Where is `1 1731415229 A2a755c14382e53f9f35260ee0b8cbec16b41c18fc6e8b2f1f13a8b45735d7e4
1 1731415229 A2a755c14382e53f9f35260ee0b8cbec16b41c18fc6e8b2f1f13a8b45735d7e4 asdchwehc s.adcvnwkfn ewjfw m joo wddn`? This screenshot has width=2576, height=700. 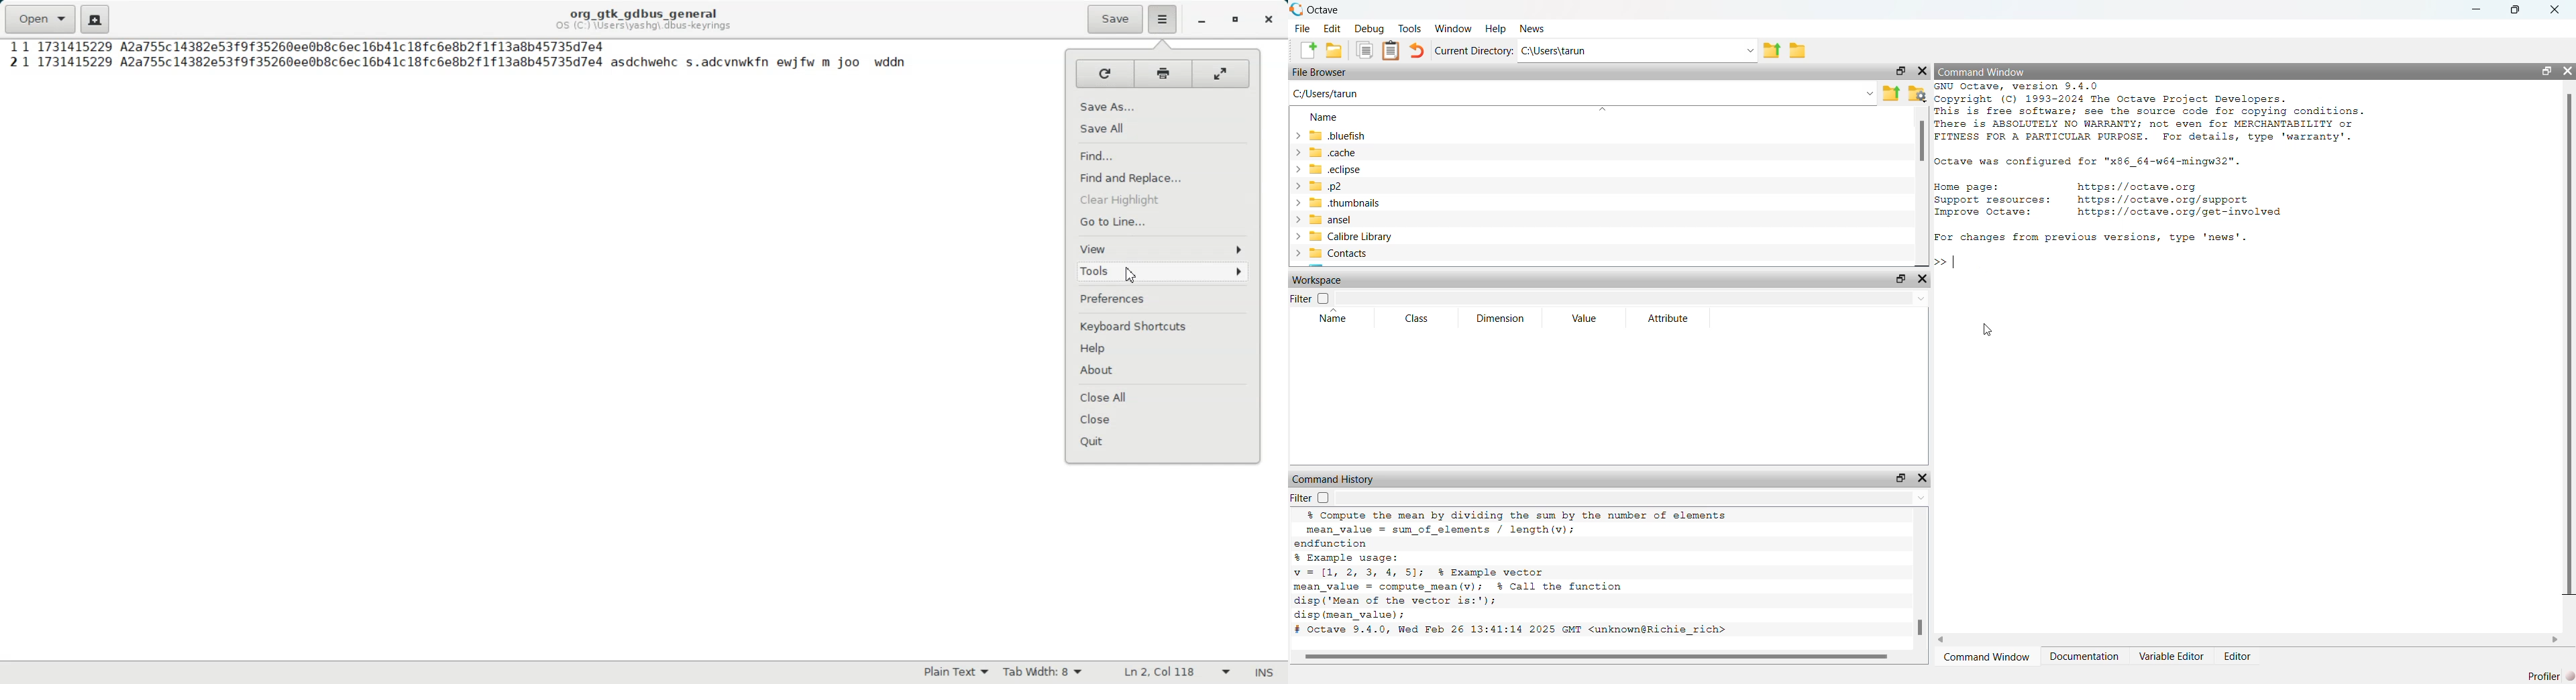 1 1731415229 A2a755c14382e53f9f35260ee0b8cbec16b41c18fc6e8b2f1f13a8b45735d7e4
1 1731415229 A2a755c14382e53f9f35260ee0b8cbec16b41c18fc6e8b2f1f13a8b45735d7e4 asdchwehc s.adcvnwkfn ewjfw m joo wddn is located at coordinates (466, 57).